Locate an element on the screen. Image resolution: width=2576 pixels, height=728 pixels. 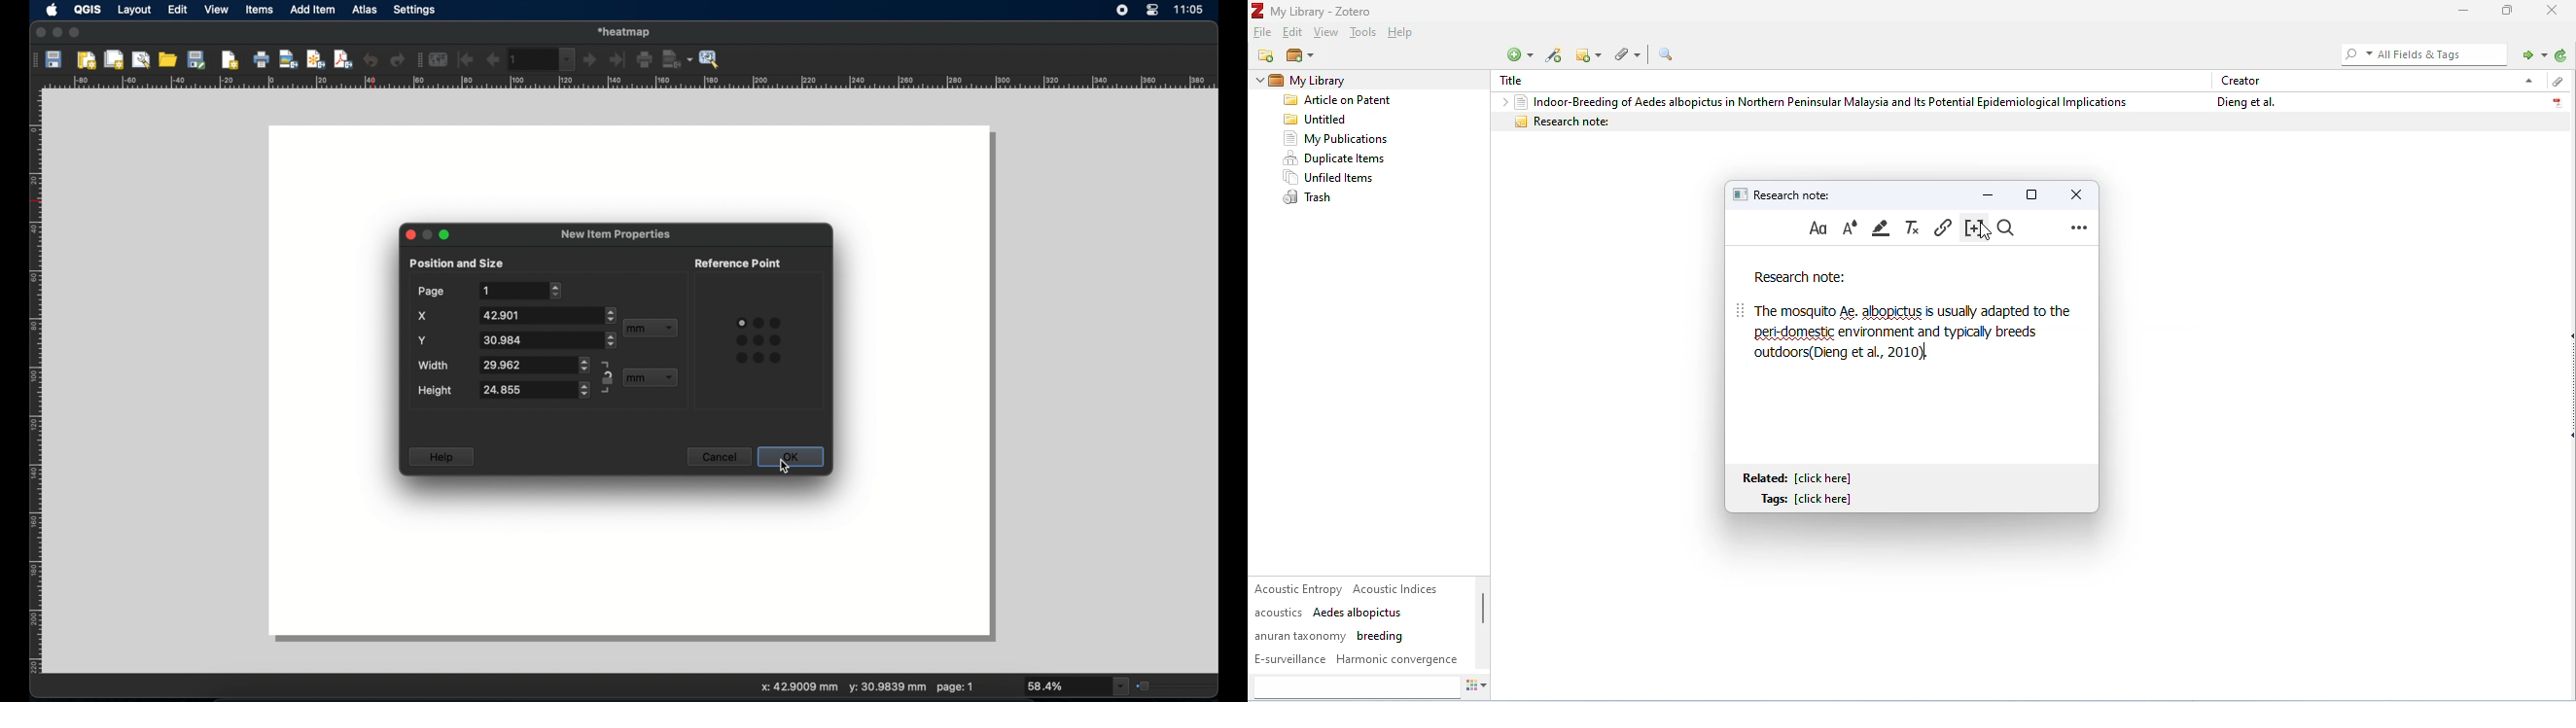
add item is located at coordinates (1555, 55).